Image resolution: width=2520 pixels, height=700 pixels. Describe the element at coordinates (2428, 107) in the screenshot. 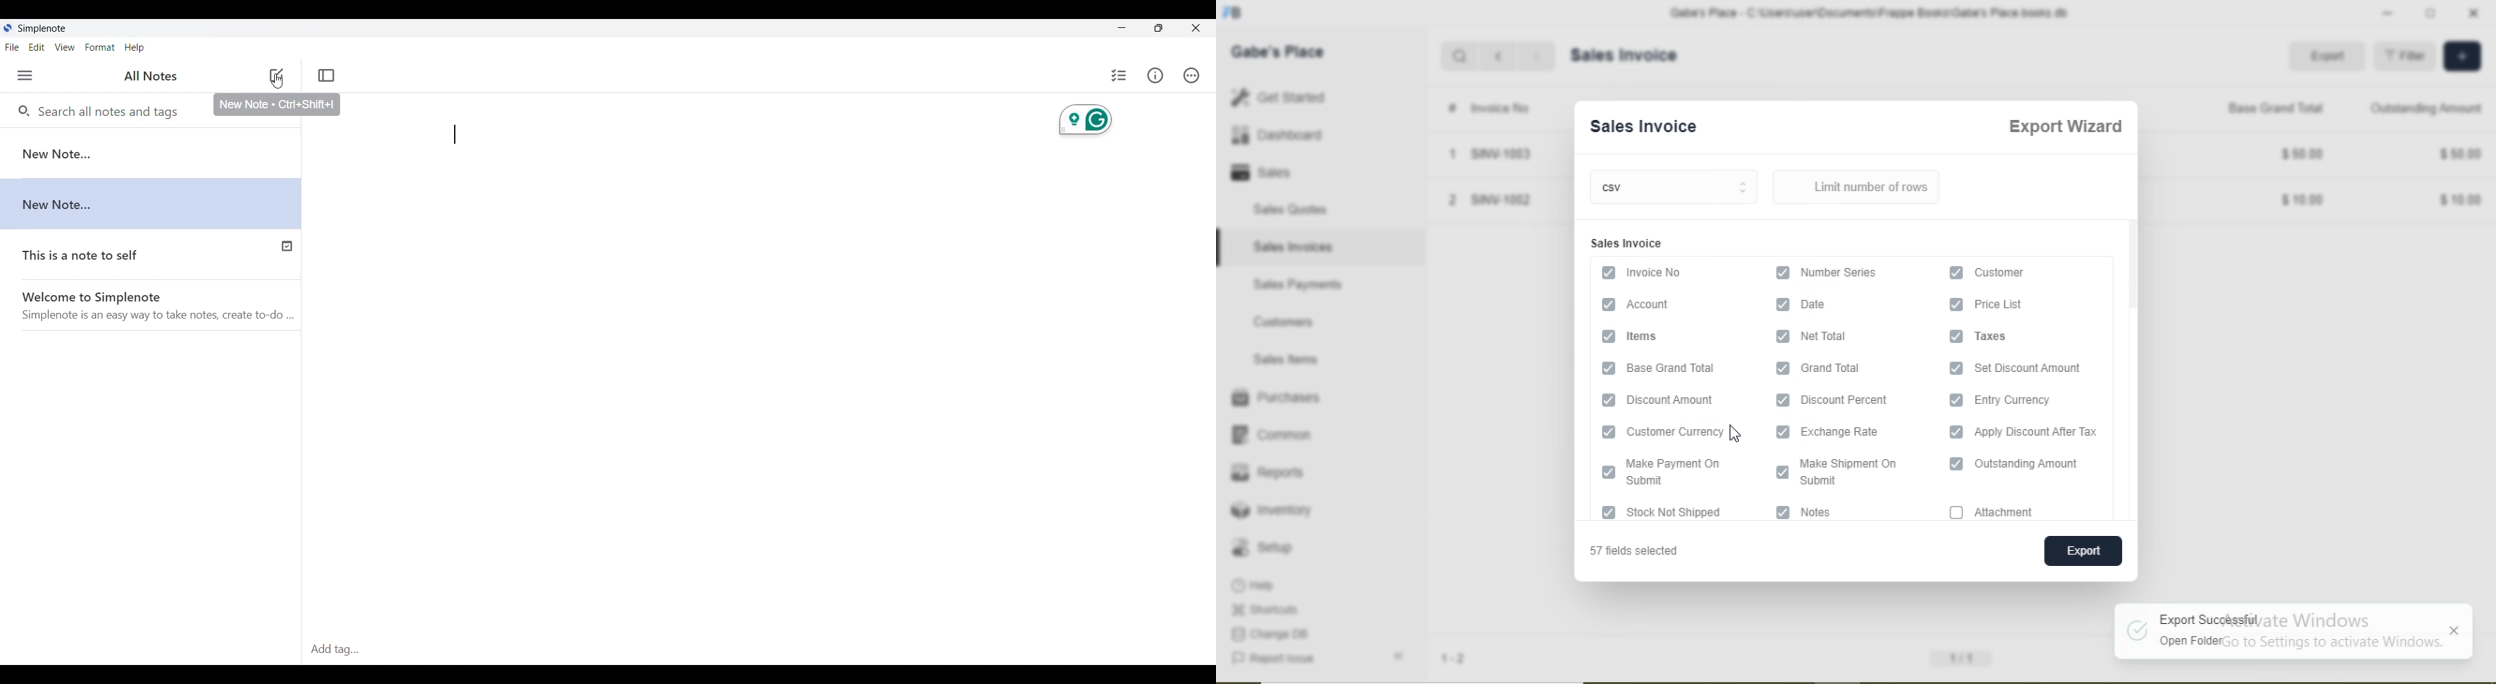

I see `‘Outstanding Amount` at that location.